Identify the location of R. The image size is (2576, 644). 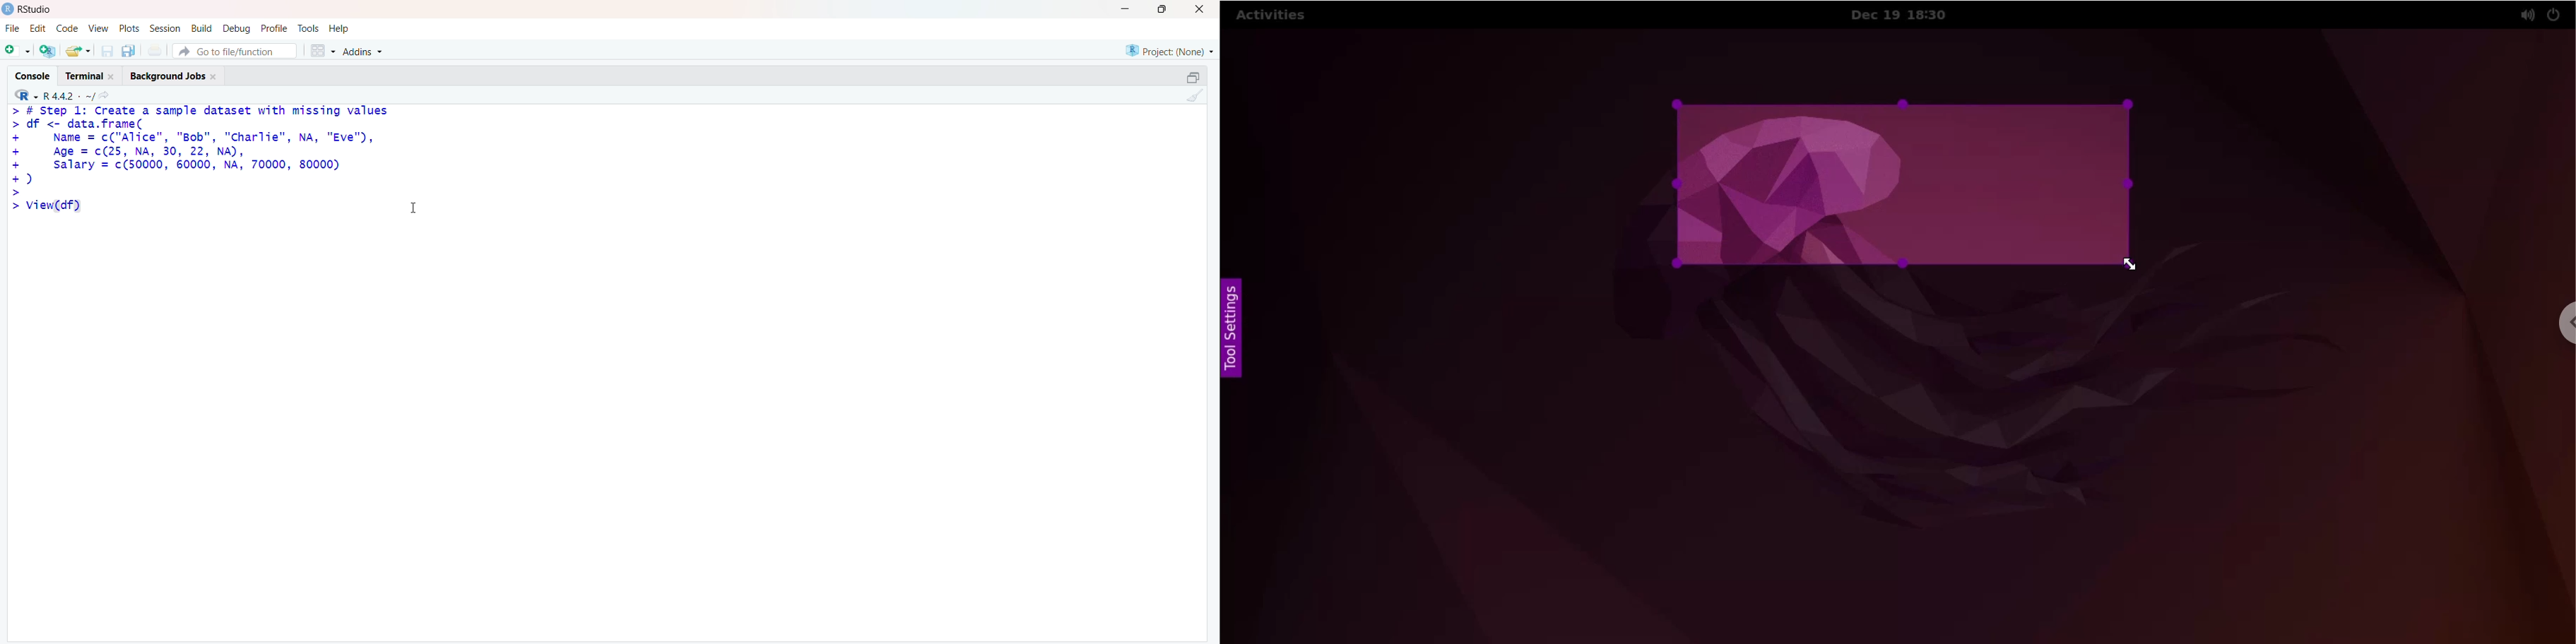
(25, 95).